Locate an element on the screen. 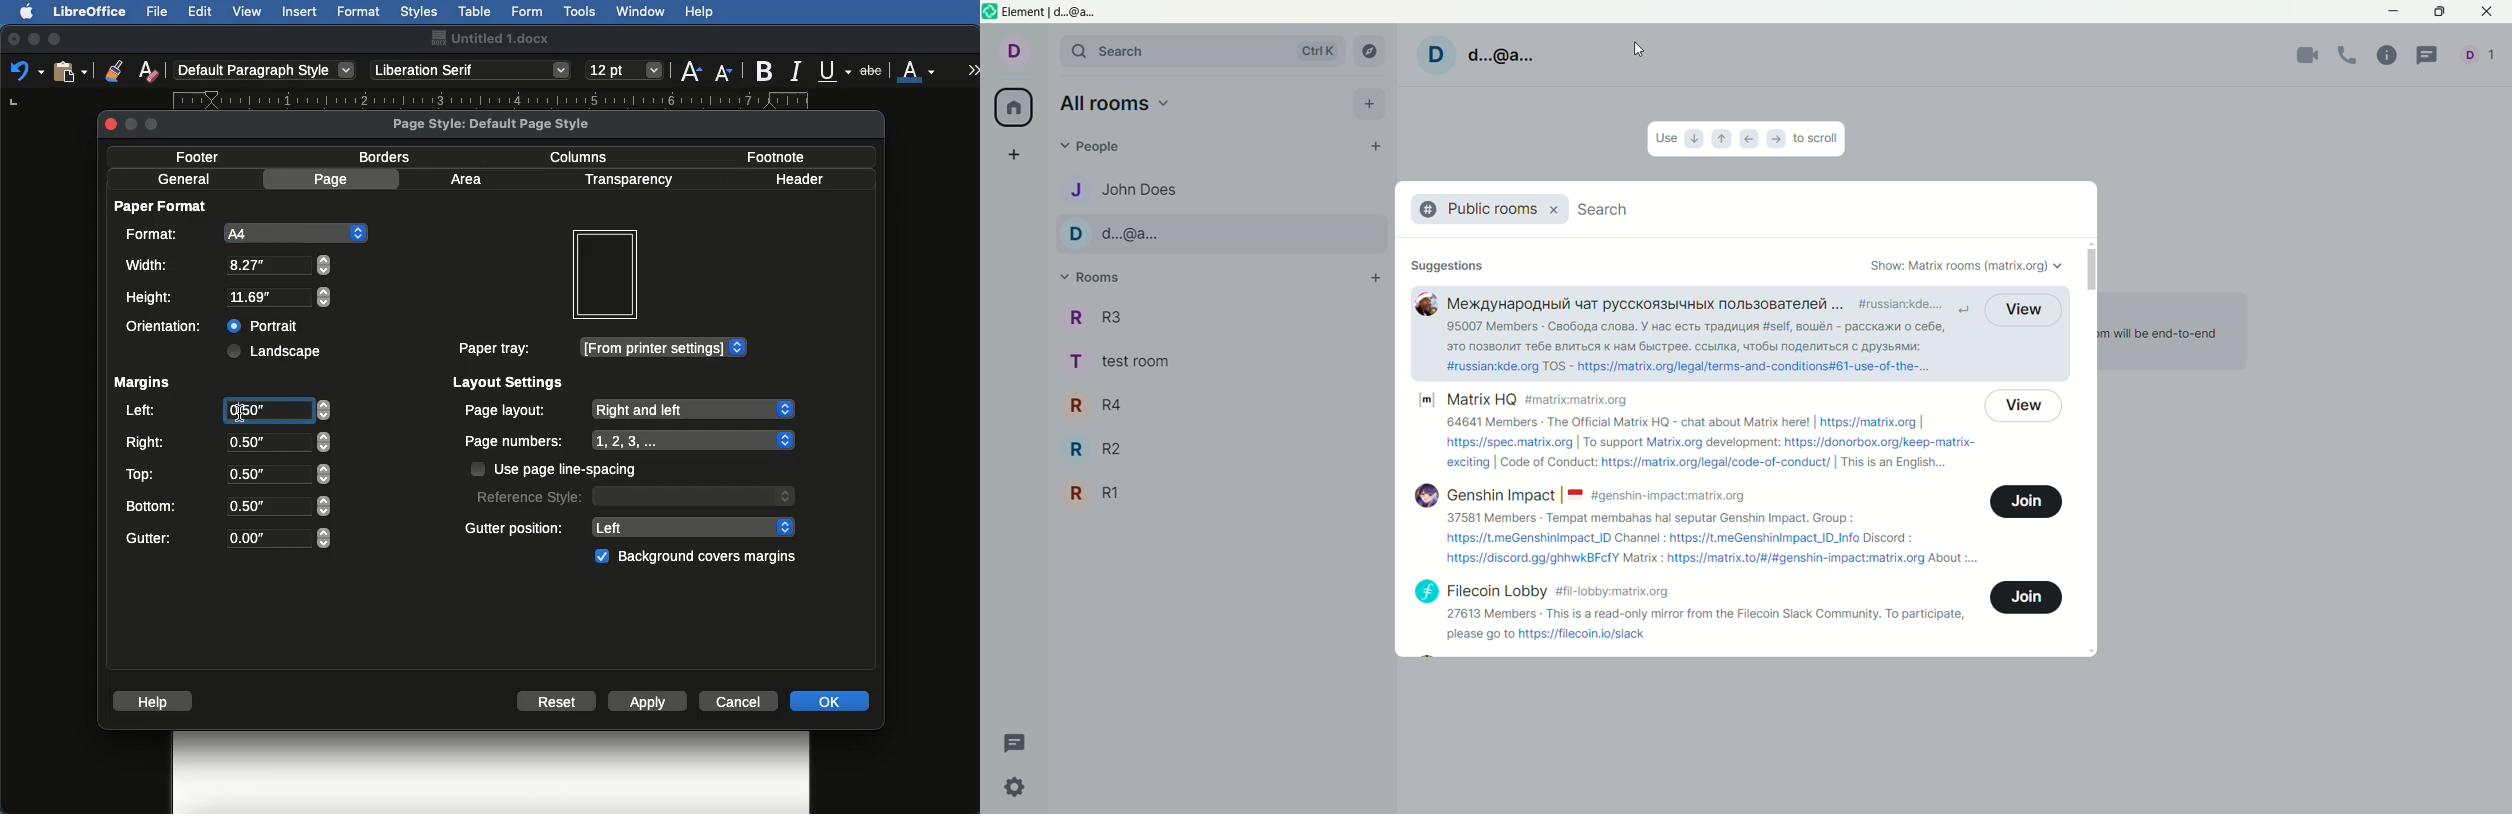 This screenshot has height=840, width=2520. Use page line spacing is located at coordinates (556, 469).